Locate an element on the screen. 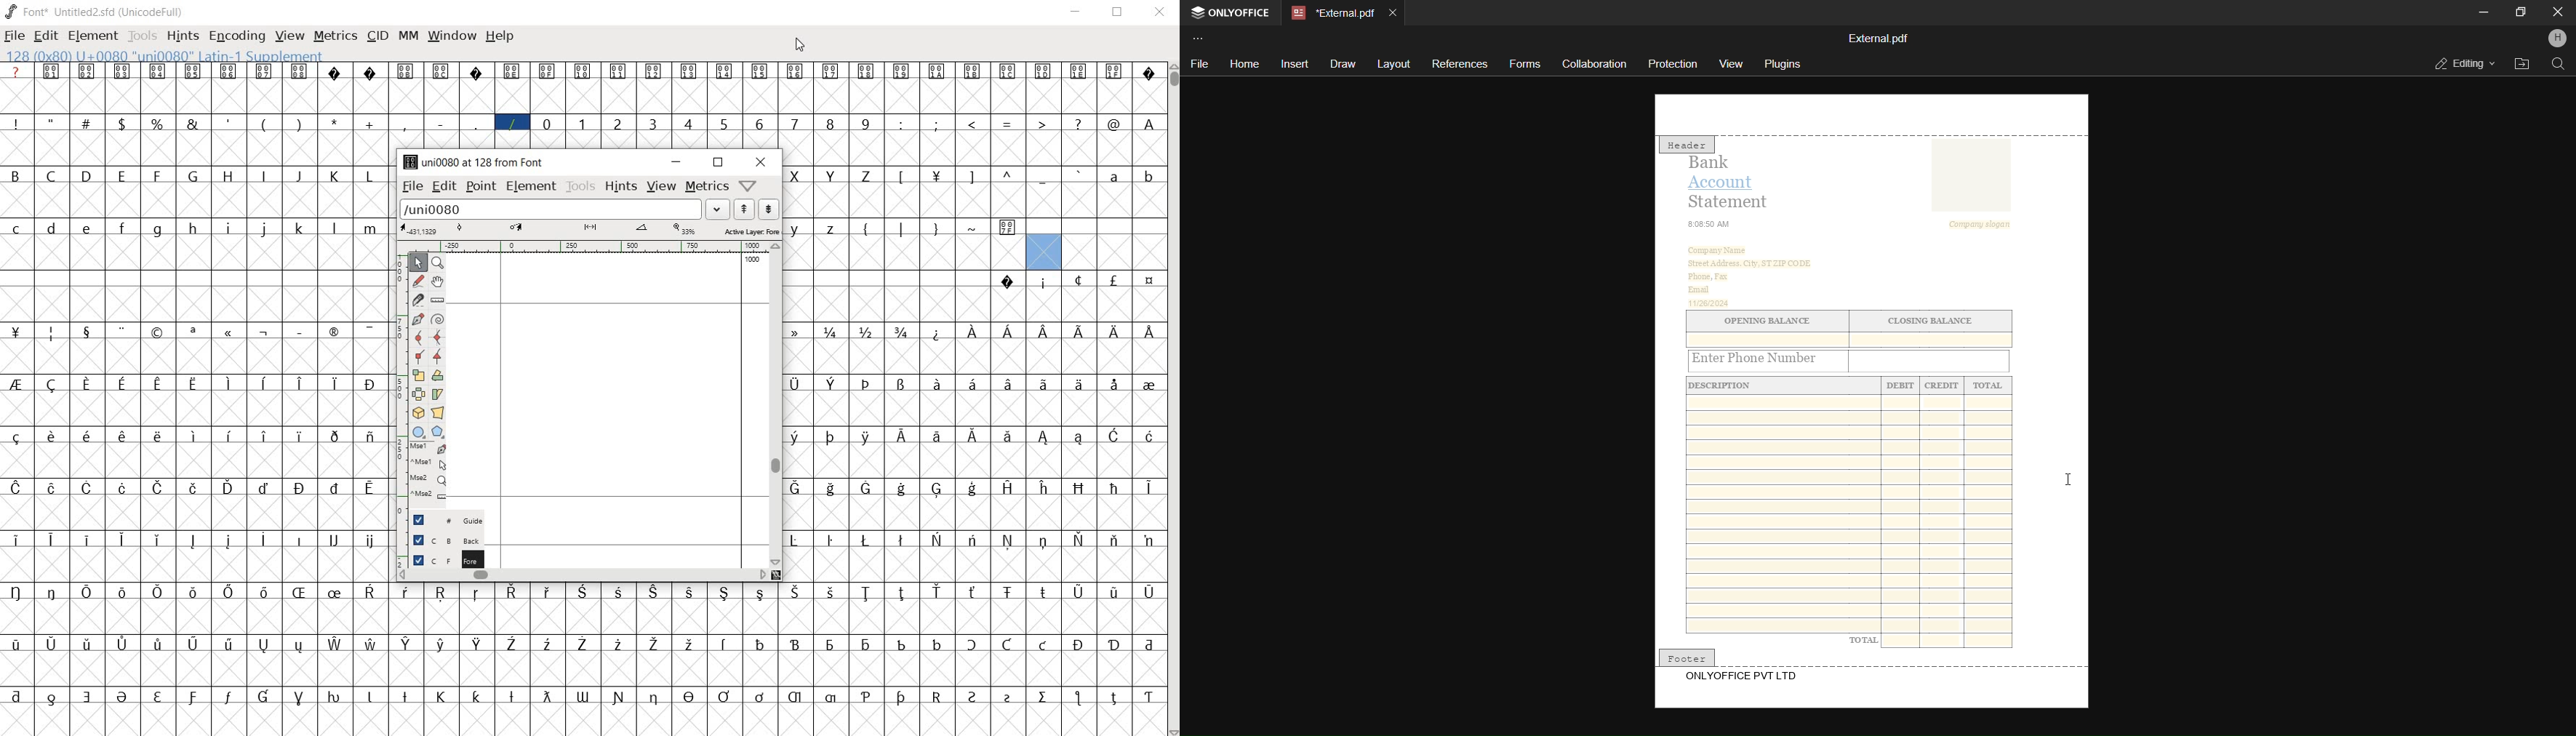  CURSOR is located at coordinates (801, 44).